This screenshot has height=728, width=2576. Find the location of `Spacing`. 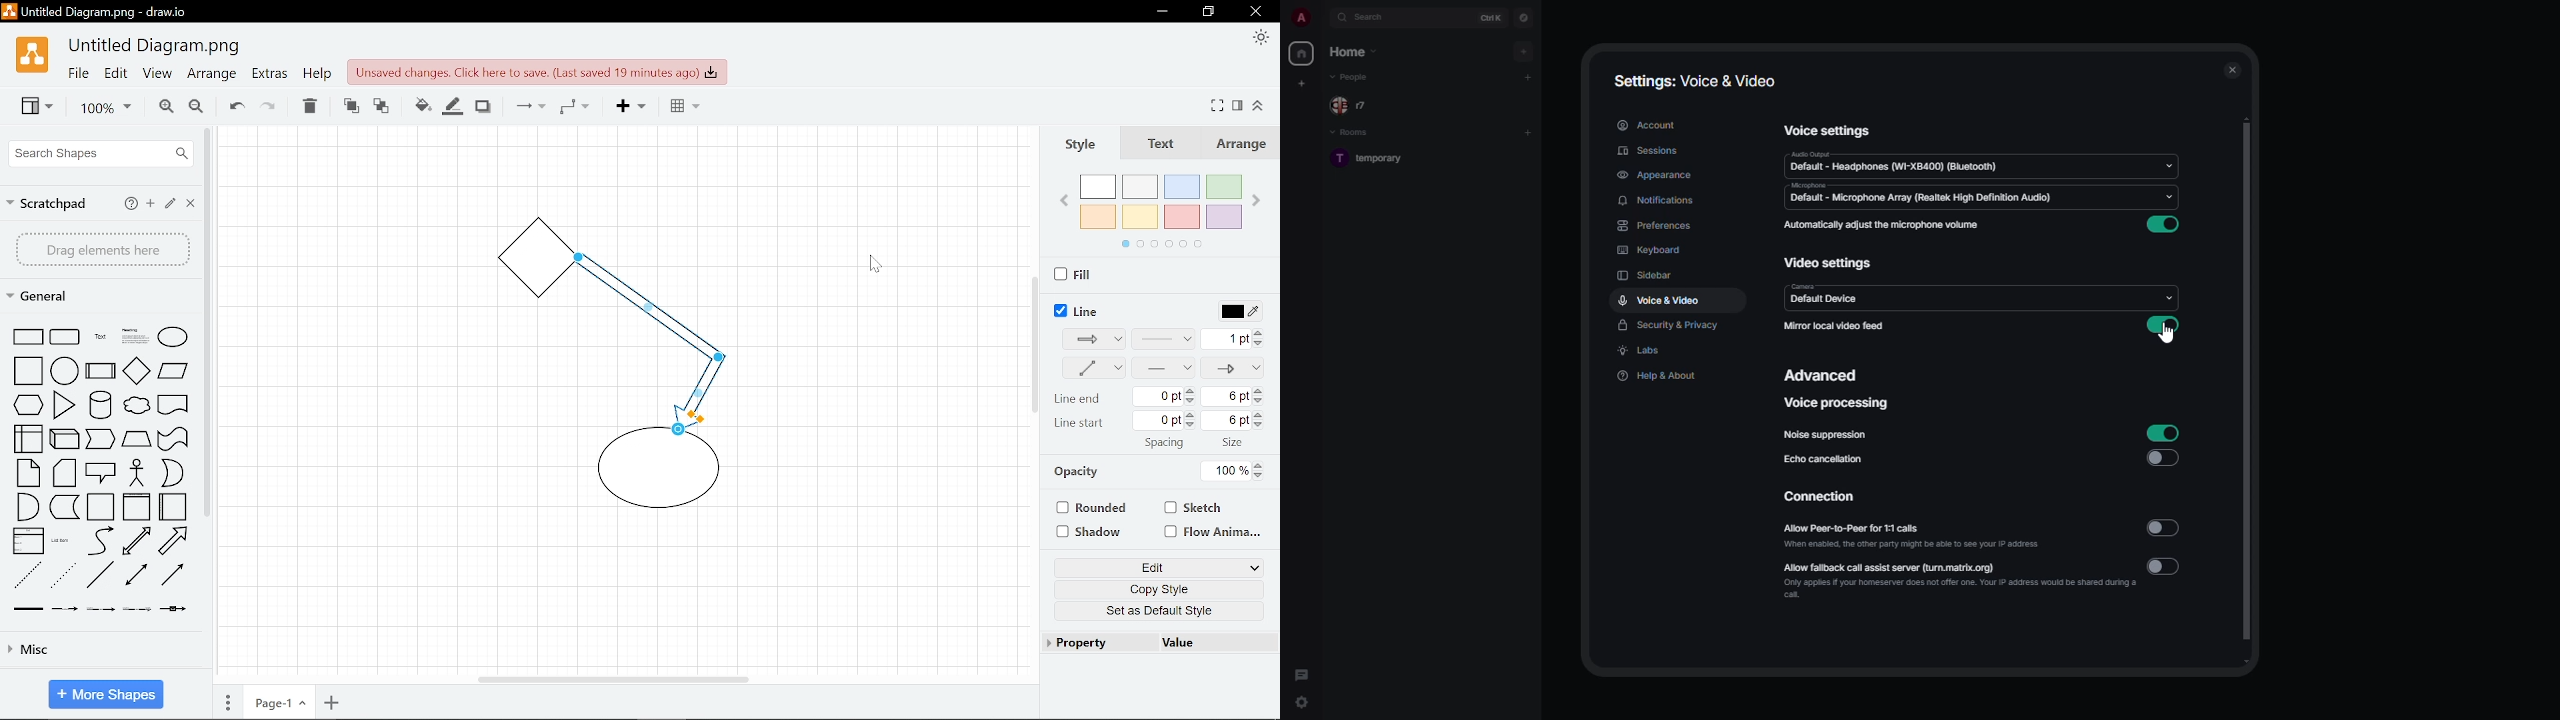

Spacing is located at coordinates (1169, 444).